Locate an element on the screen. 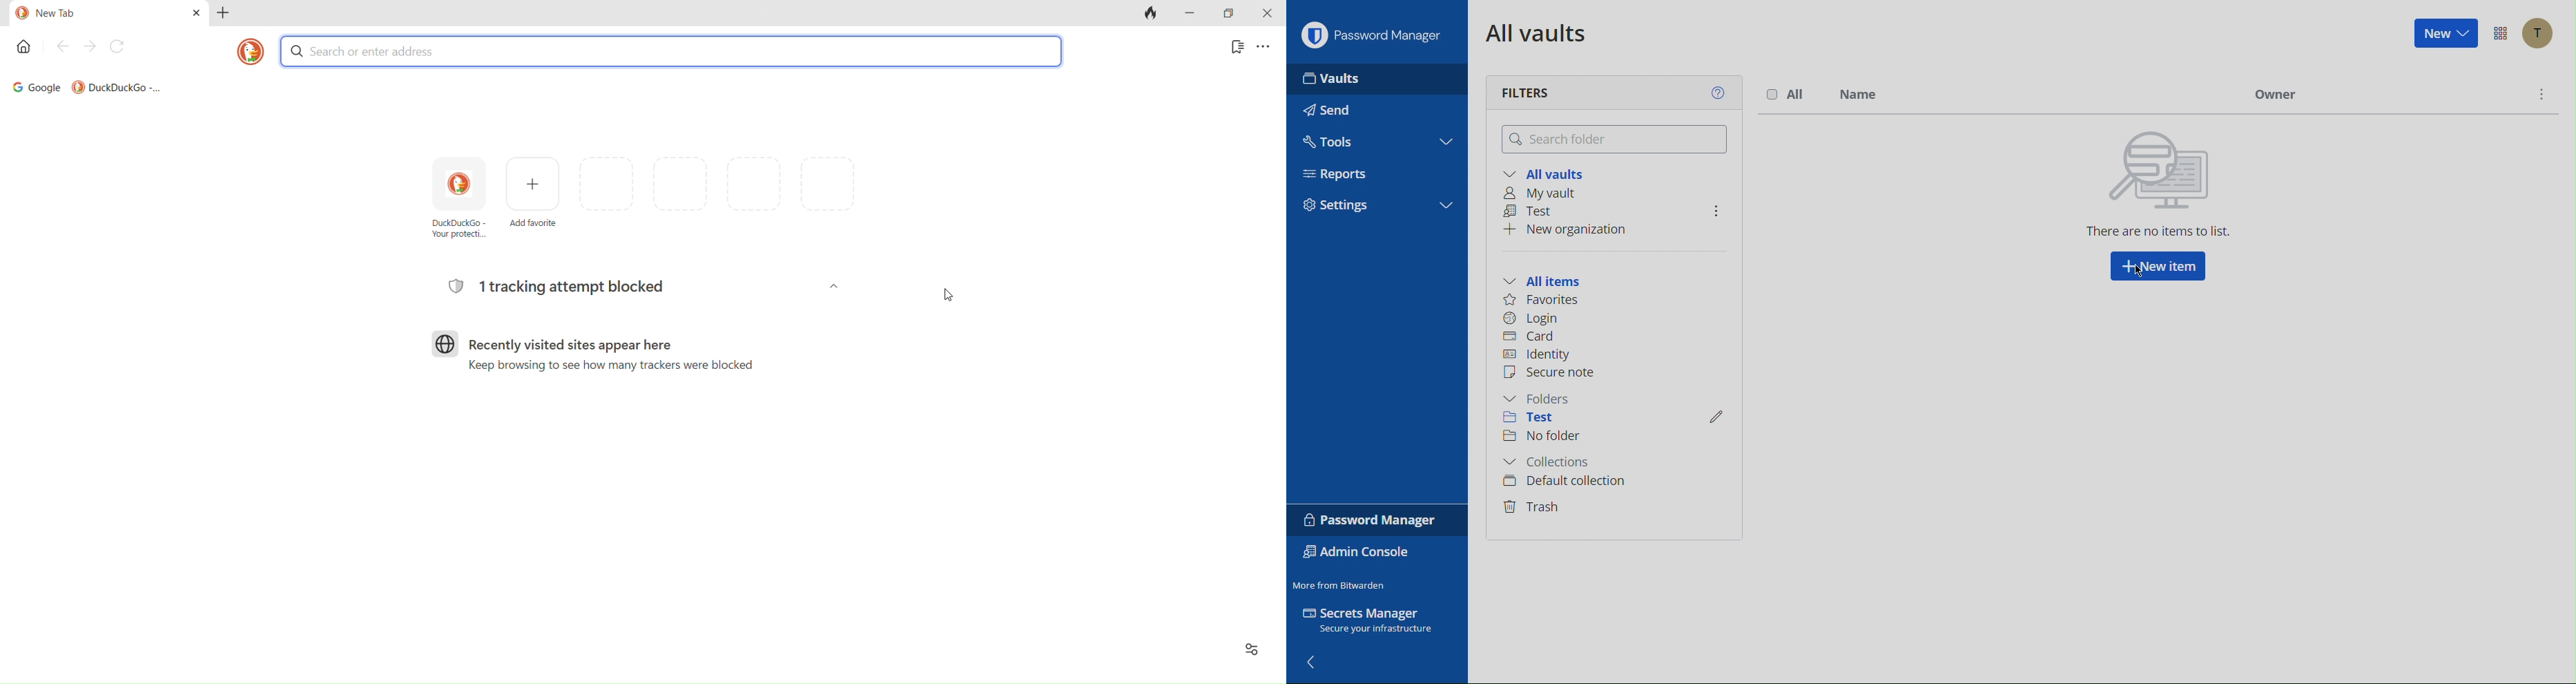 The width and height of the screenshot is (2576, 700). All items is located at coordinates (1549, 280).